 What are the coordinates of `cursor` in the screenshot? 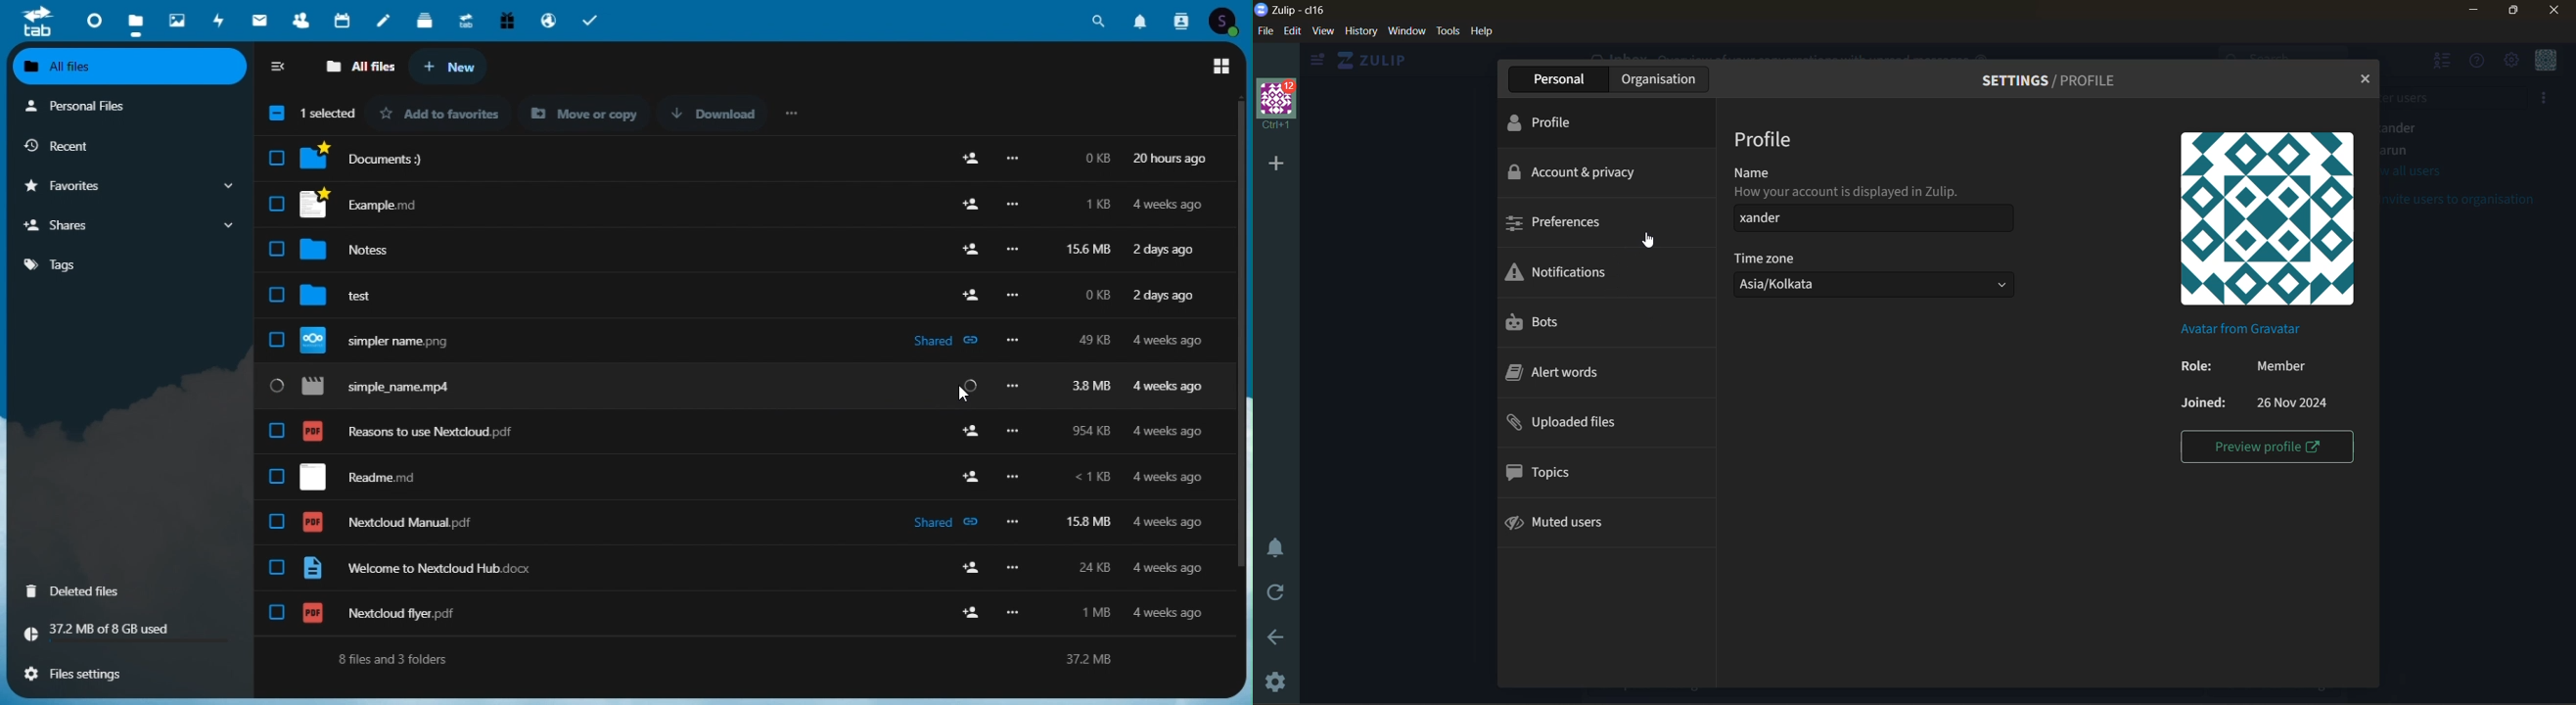 It's located at (962, 396).